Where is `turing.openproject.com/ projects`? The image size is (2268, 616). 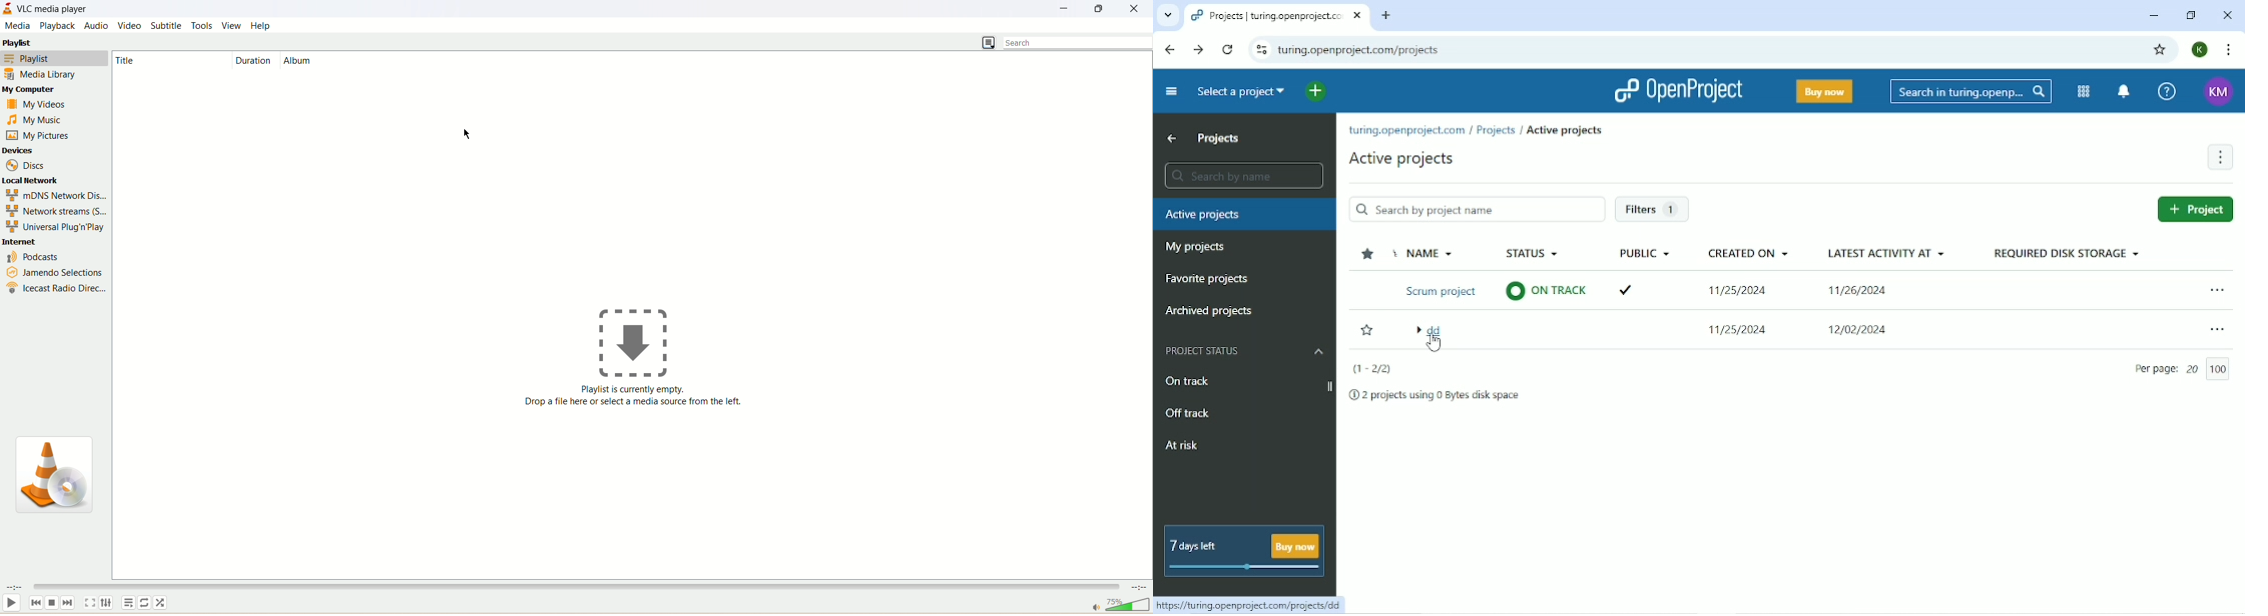
turing.openproject.com/ projects is located at coordinates (1360, 49).